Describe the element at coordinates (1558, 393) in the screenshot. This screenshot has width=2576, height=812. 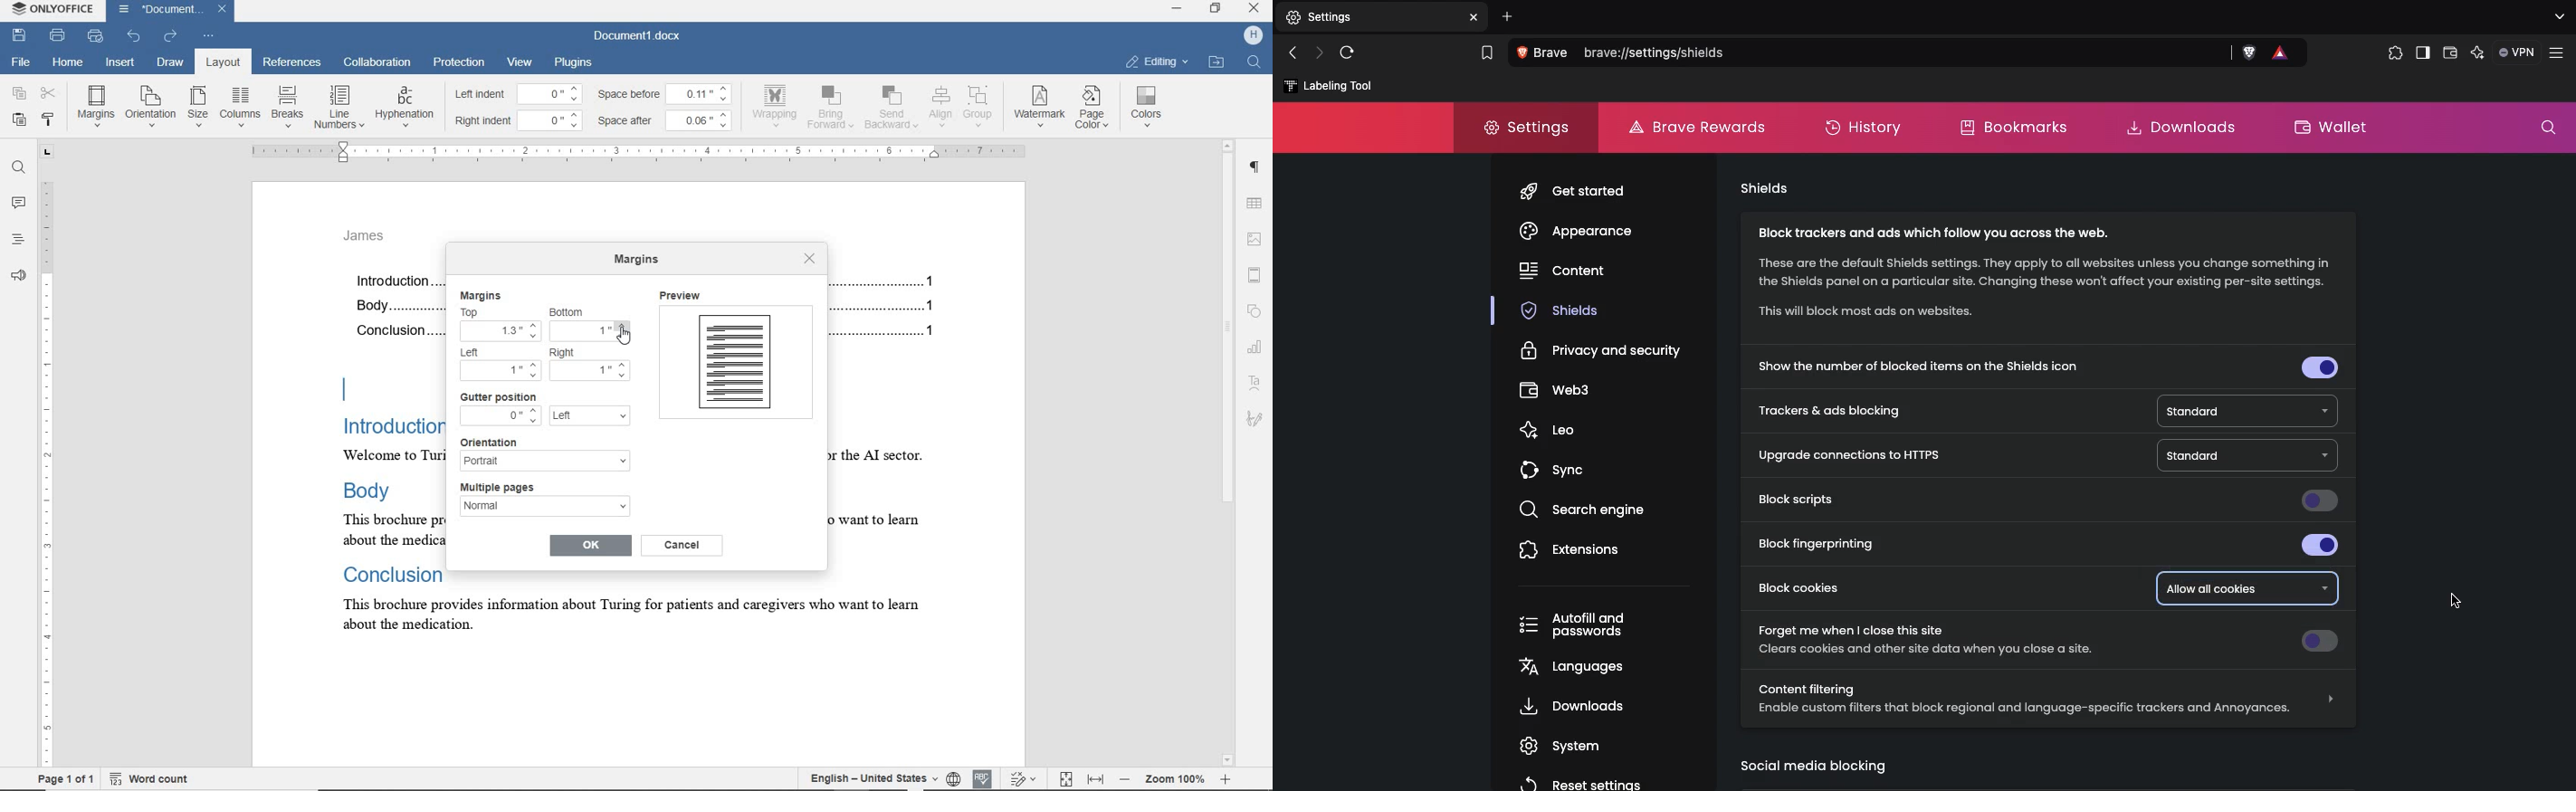
I see `webs3` at that location.